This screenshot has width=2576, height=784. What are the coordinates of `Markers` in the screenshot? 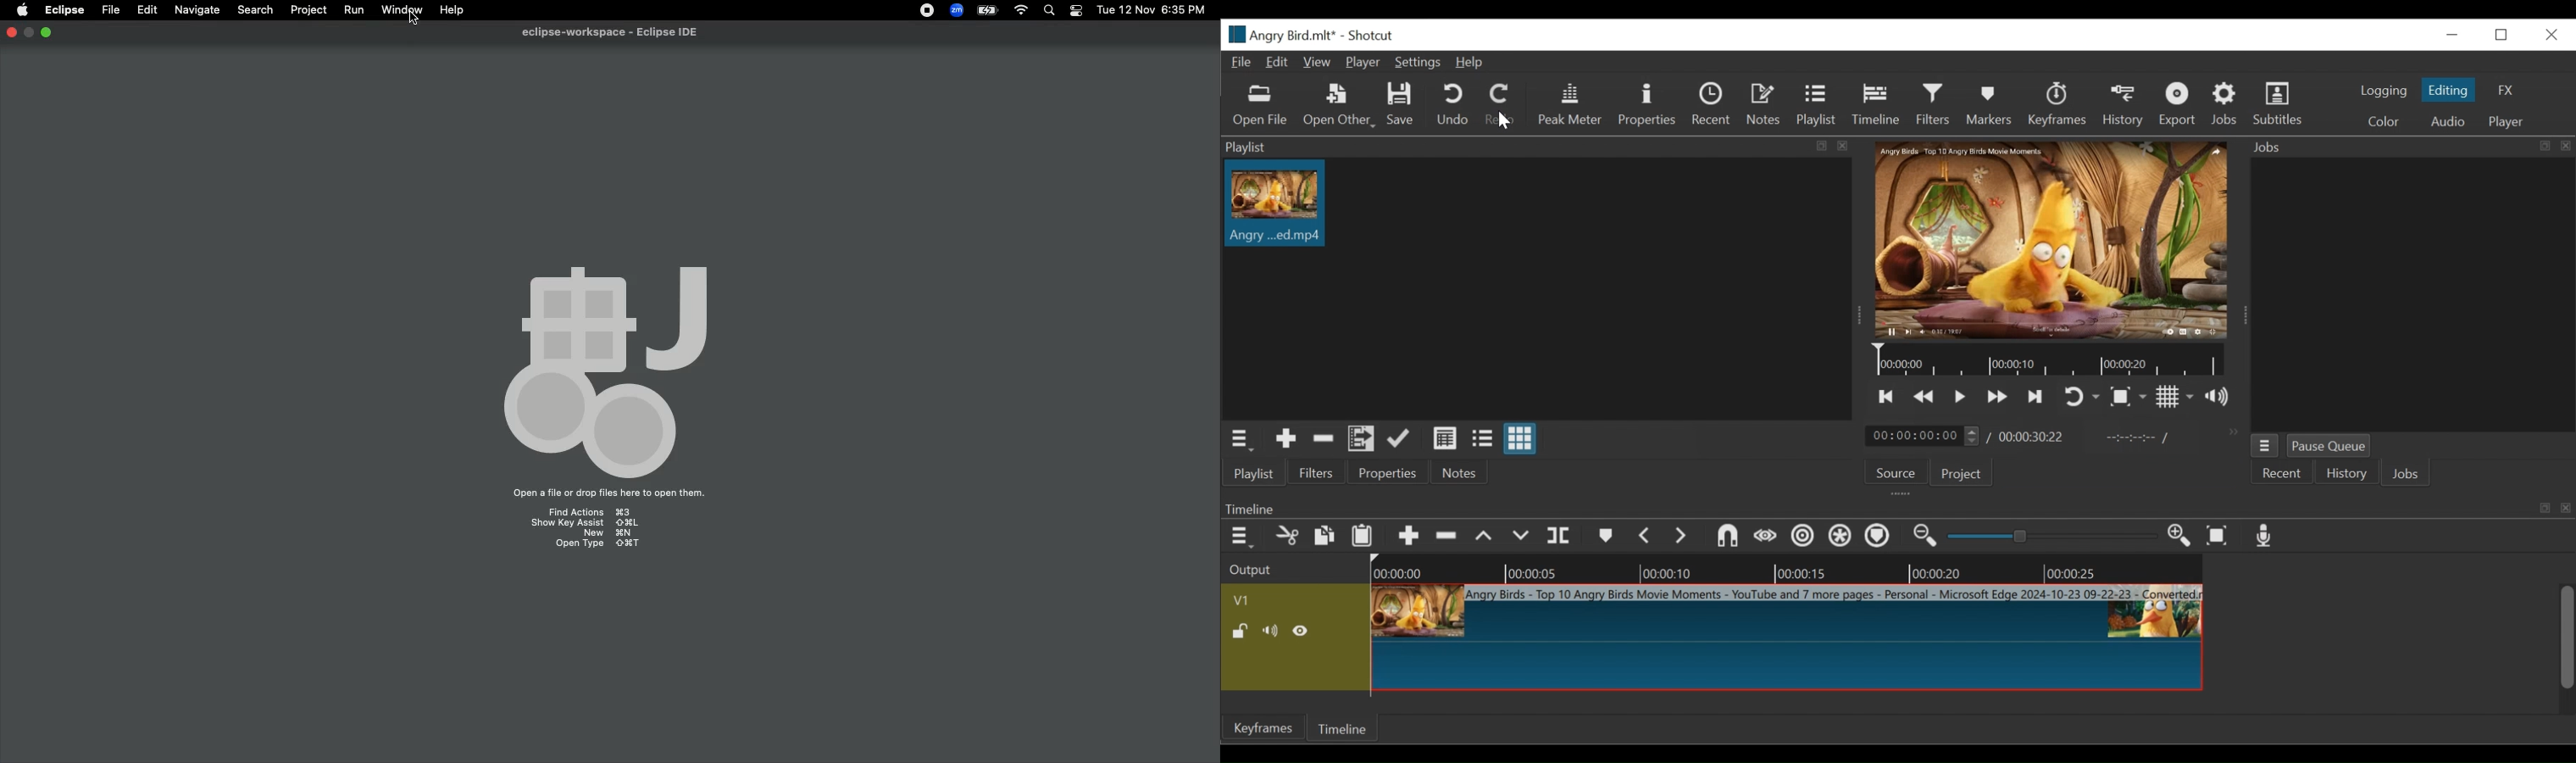 It's located at (1604, 536).